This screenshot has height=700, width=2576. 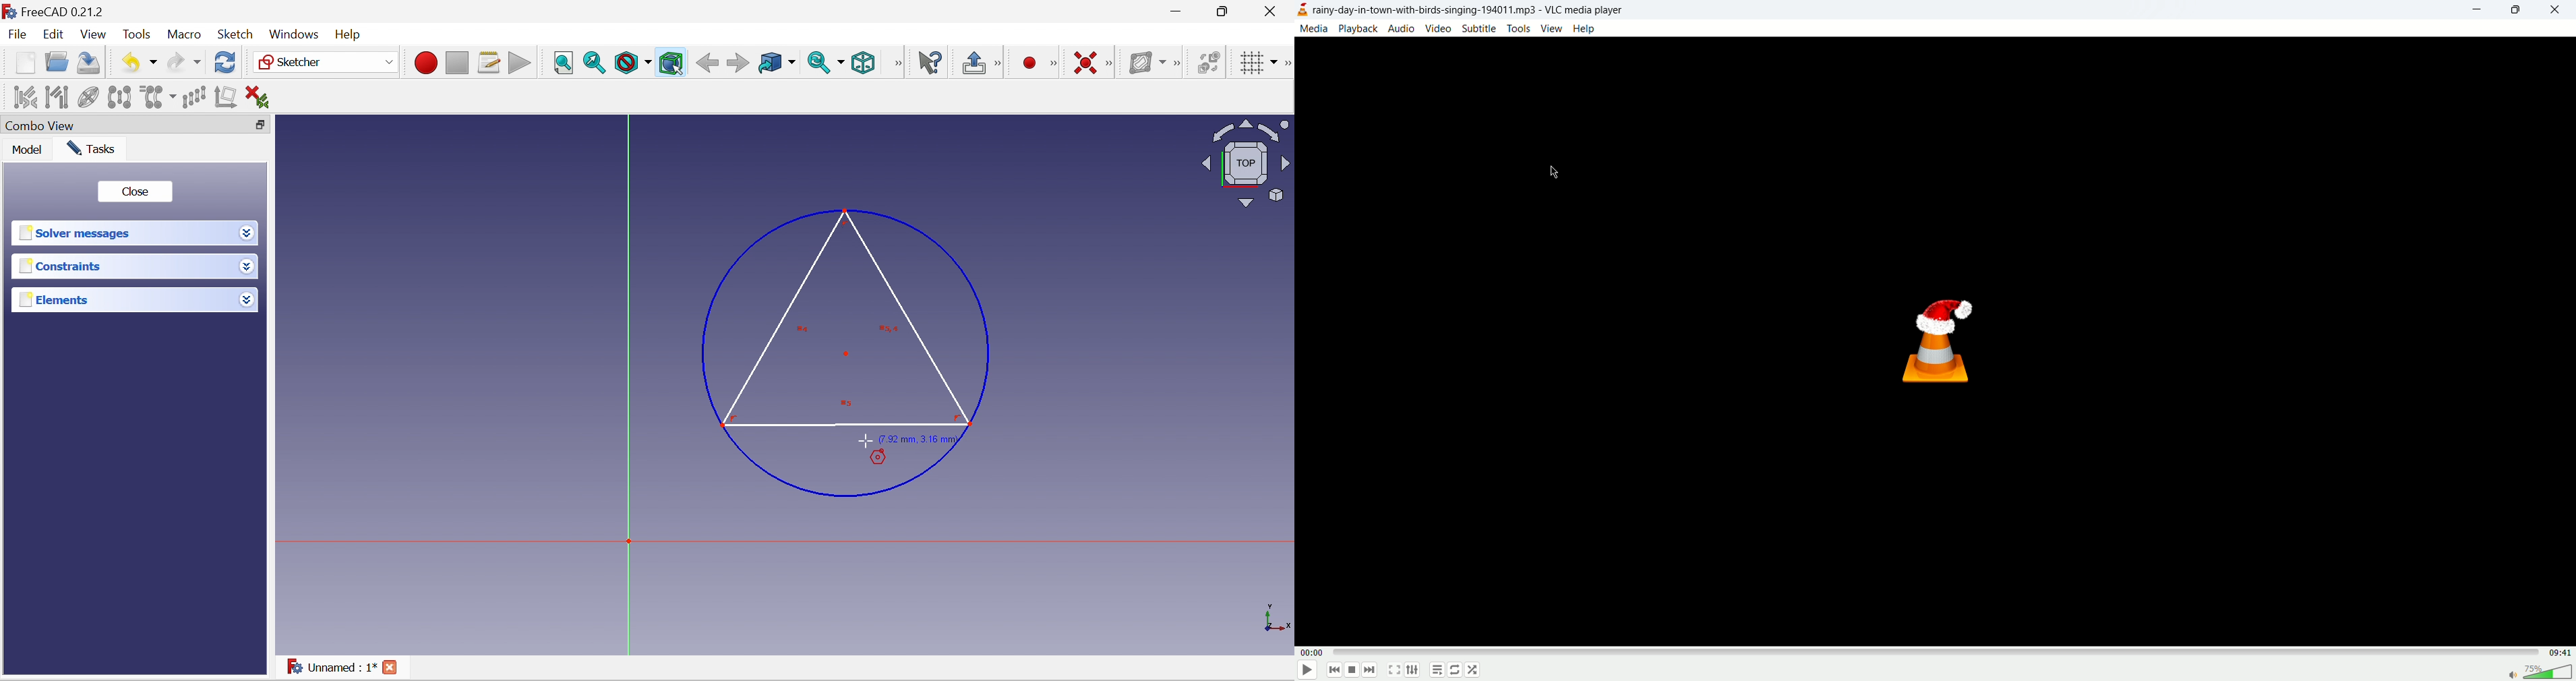 I want to click on Fit selection, so click(x=595, y=63).